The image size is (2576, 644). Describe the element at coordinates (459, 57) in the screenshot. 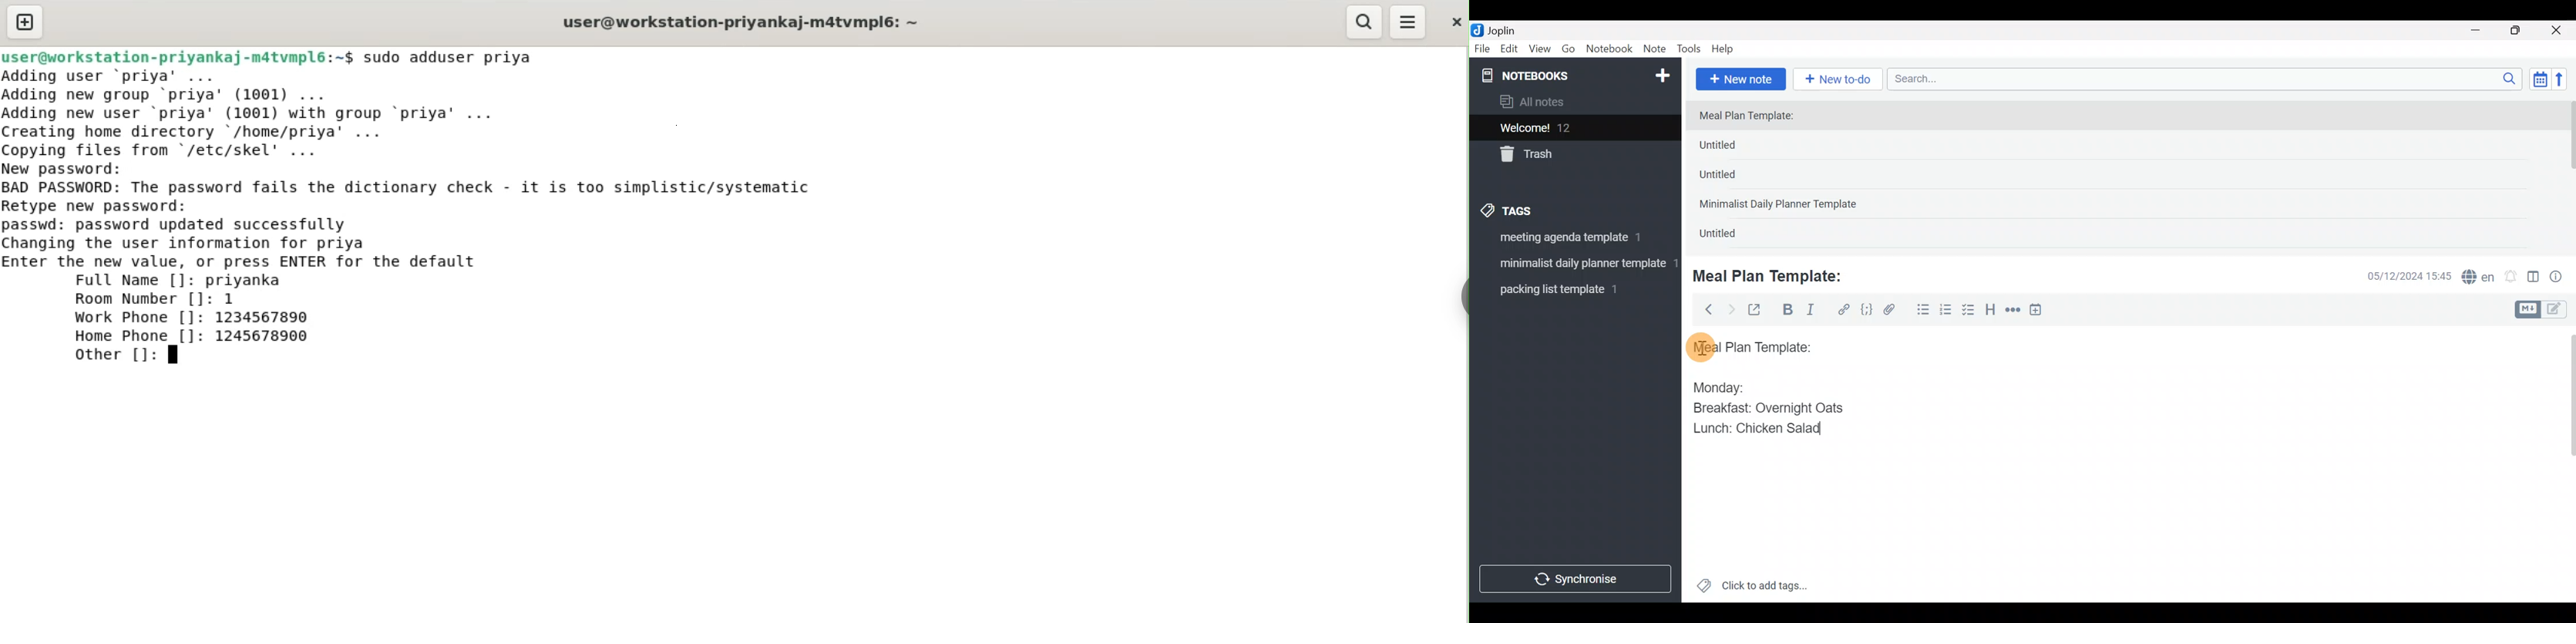

I see `sudo adduser priya` at that location.